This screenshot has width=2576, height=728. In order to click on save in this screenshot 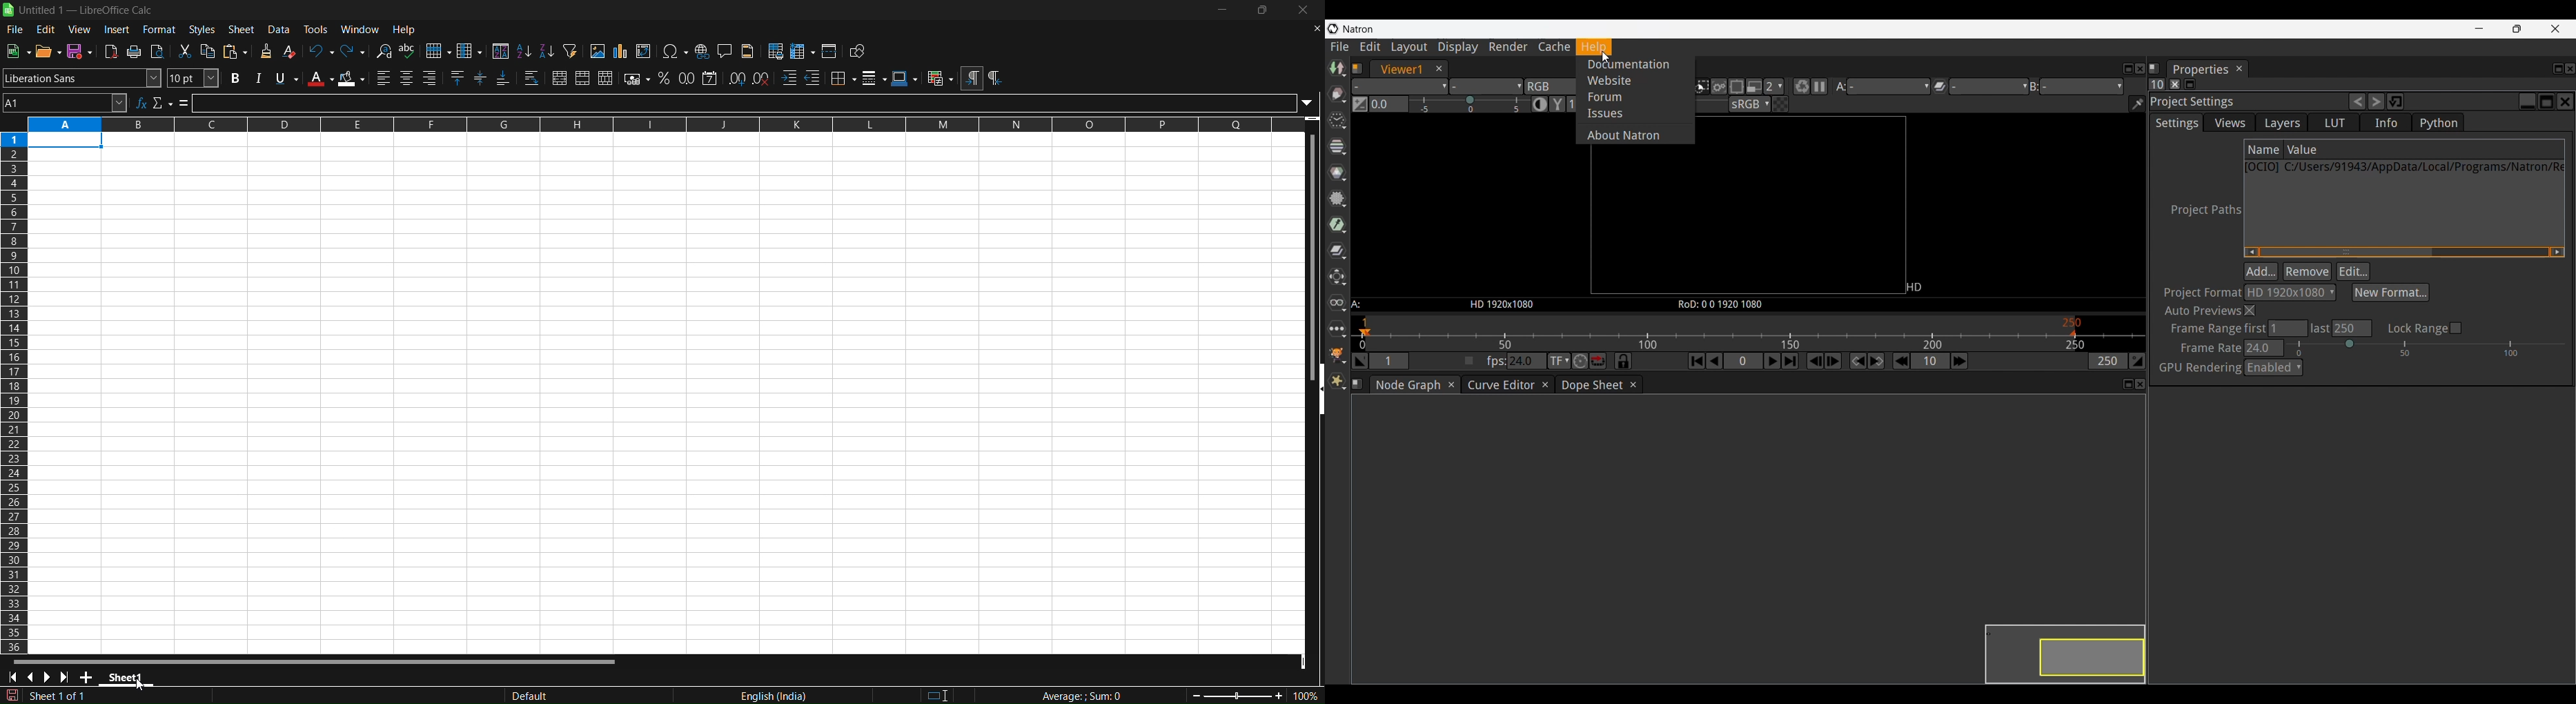, I will do `click(80, 51)`.